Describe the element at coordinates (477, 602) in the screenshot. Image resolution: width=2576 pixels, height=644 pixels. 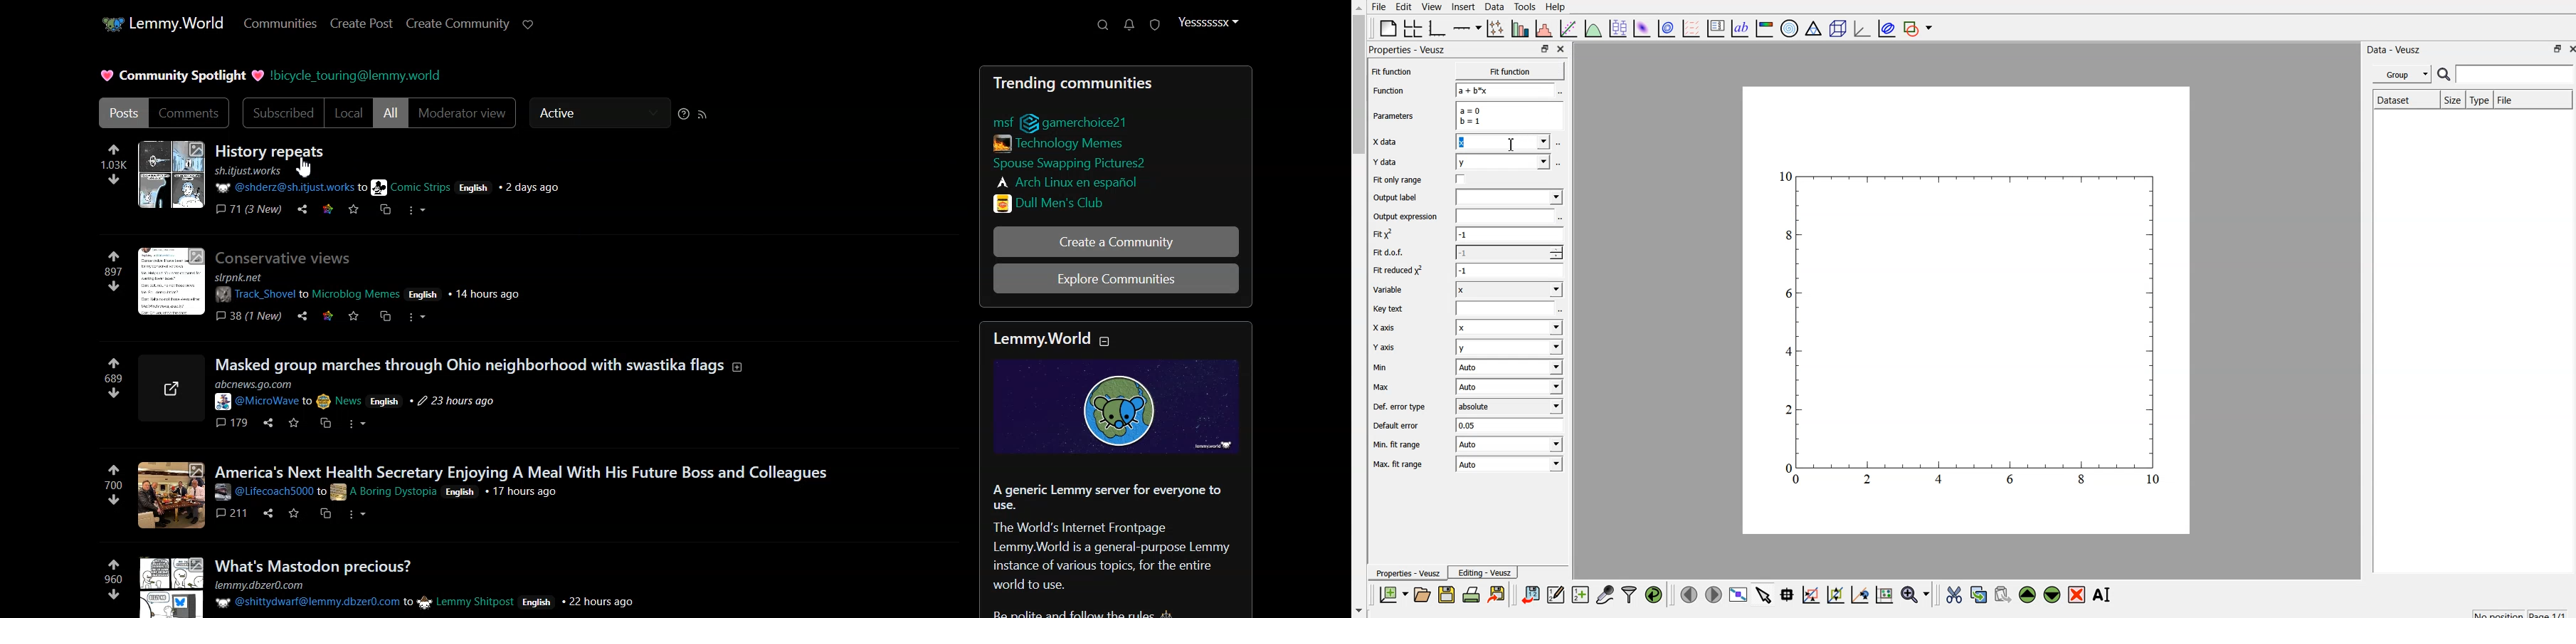
I see `to Lemmy Shitpost English` at that location.